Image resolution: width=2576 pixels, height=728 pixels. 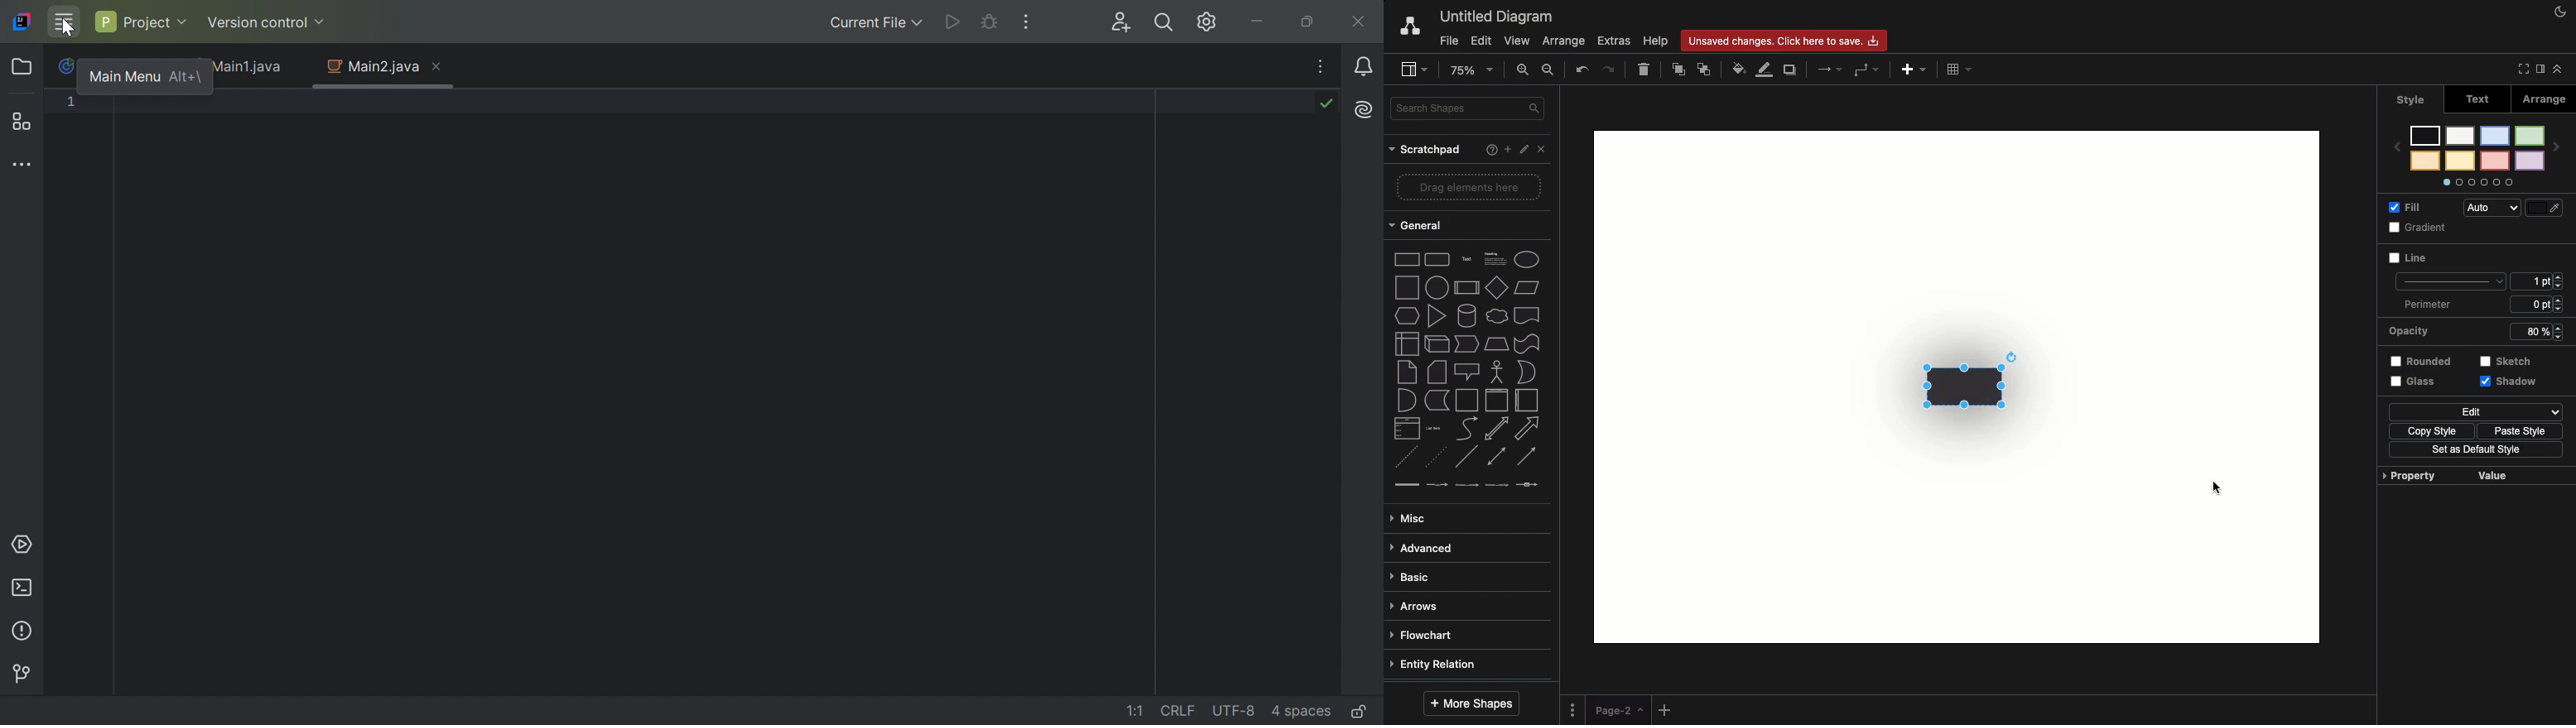 What do you see at coordinates (2530, 136) in the screenshot?
I see `color 1` at bounding box center [2530, 136].